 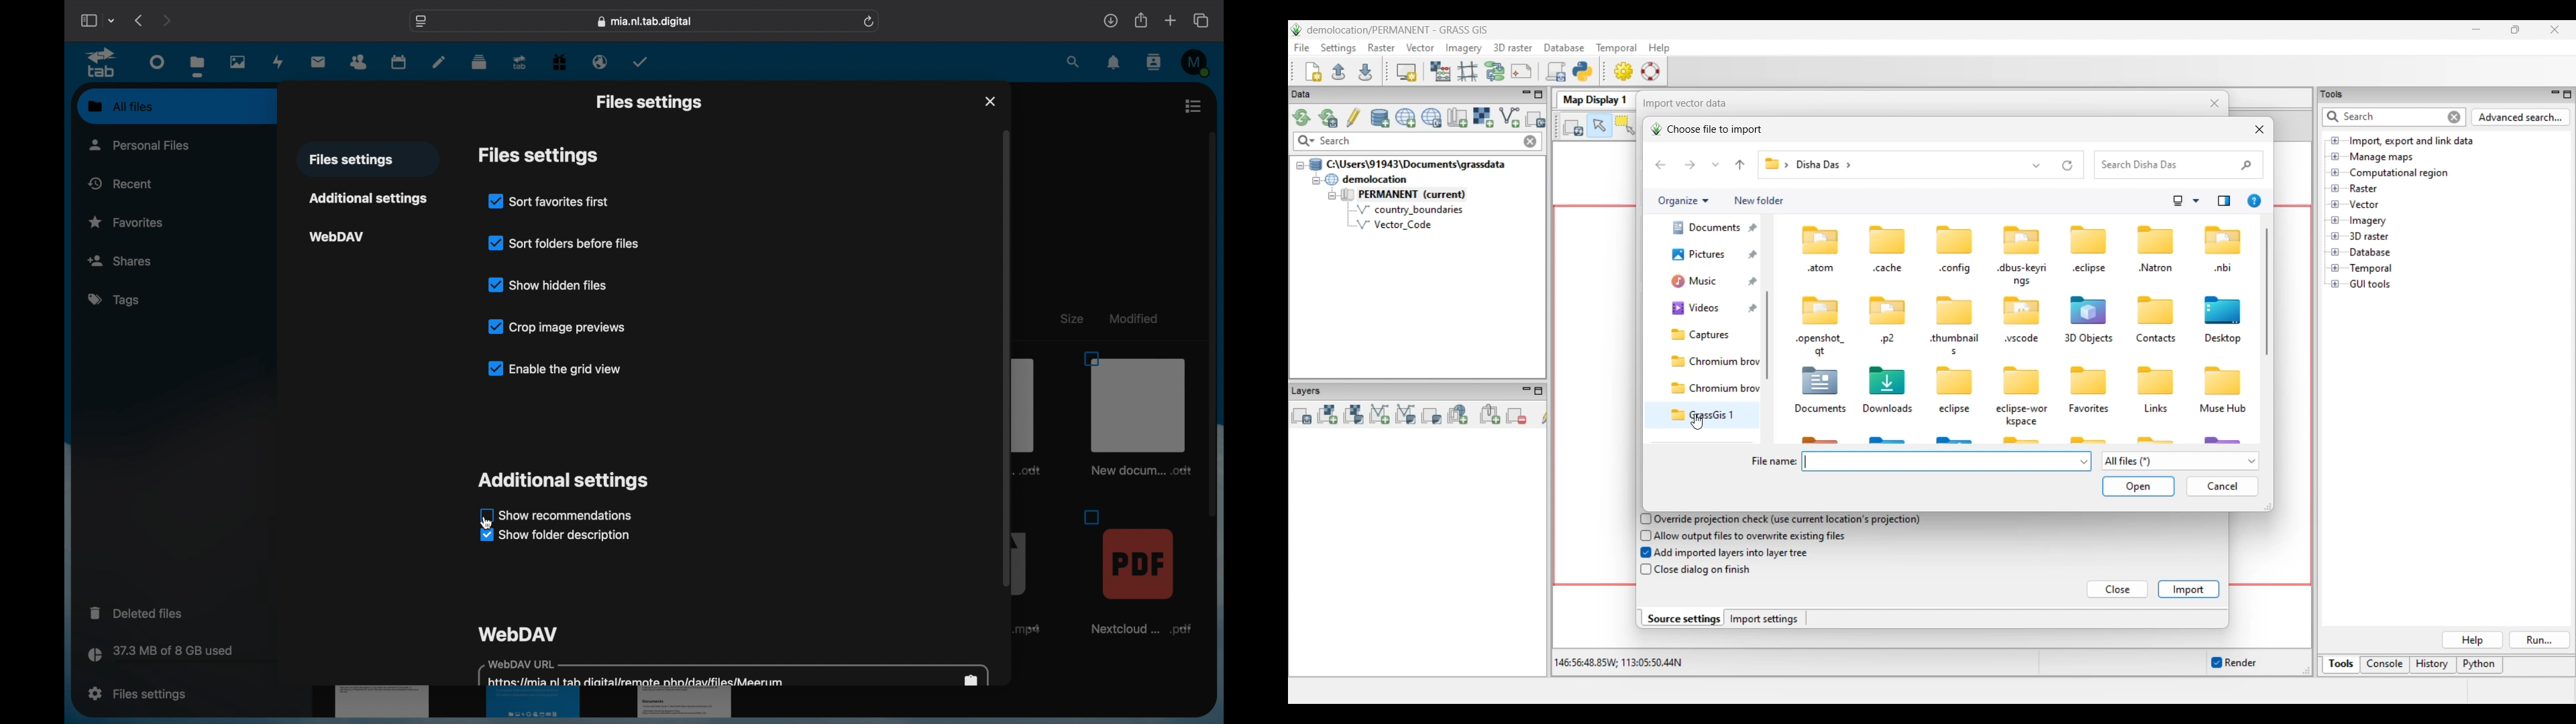 I want to click on tab, so click(x=520, y=63).